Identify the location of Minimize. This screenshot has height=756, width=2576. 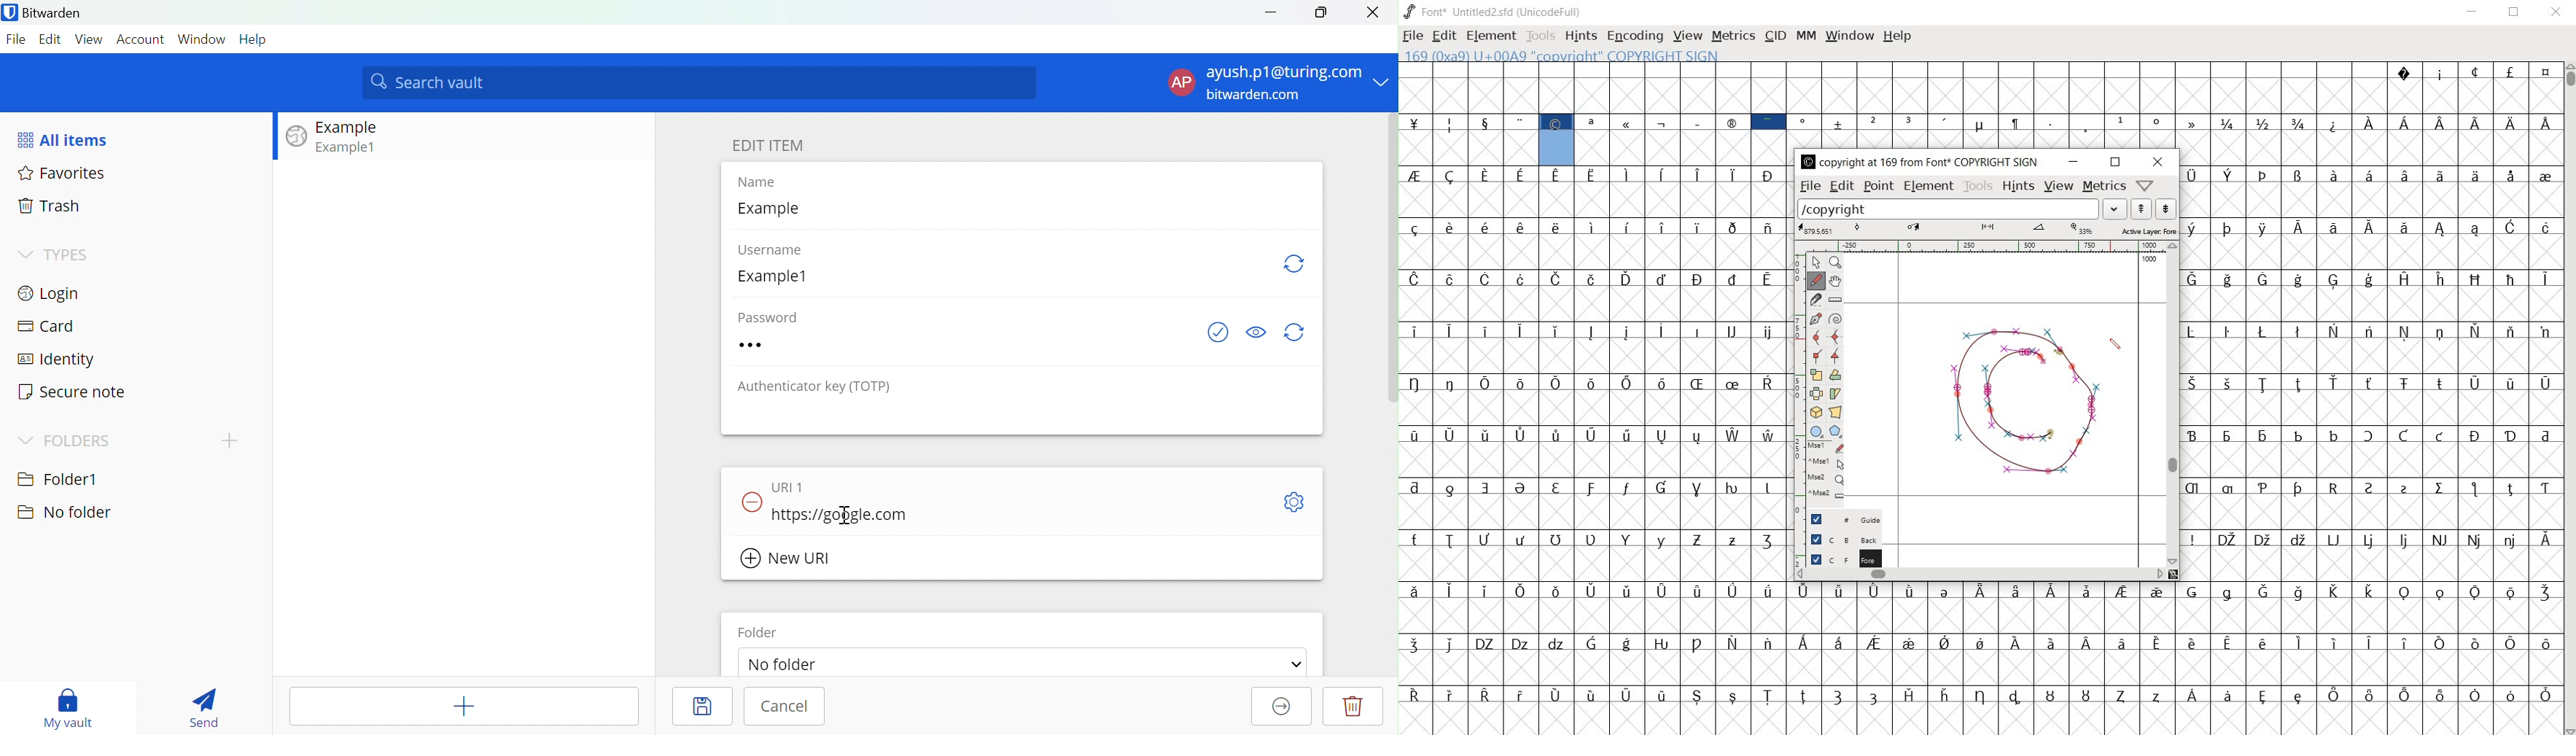
(1270, 11).